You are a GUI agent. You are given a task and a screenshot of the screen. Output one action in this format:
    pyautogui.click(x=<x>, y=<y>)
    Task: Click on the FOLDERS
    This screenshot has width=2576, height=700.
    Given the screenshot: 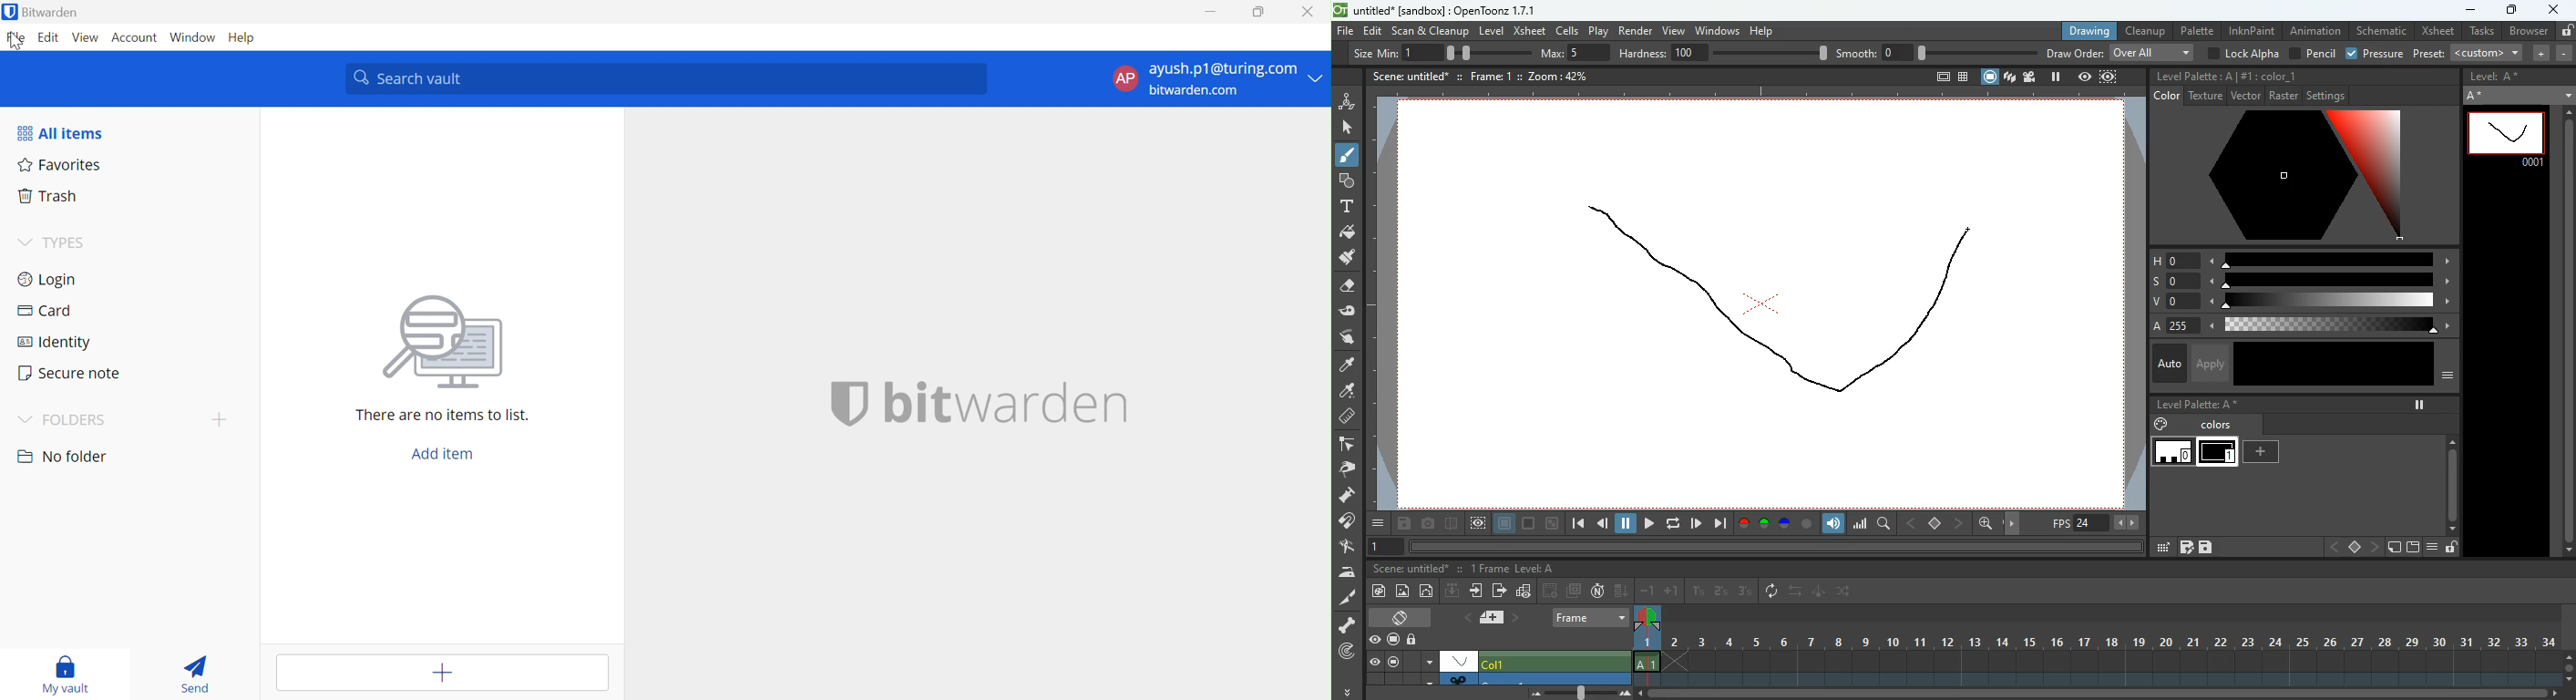 What is the action you would take?
    pyautogui.click(x=74, y=422)
    